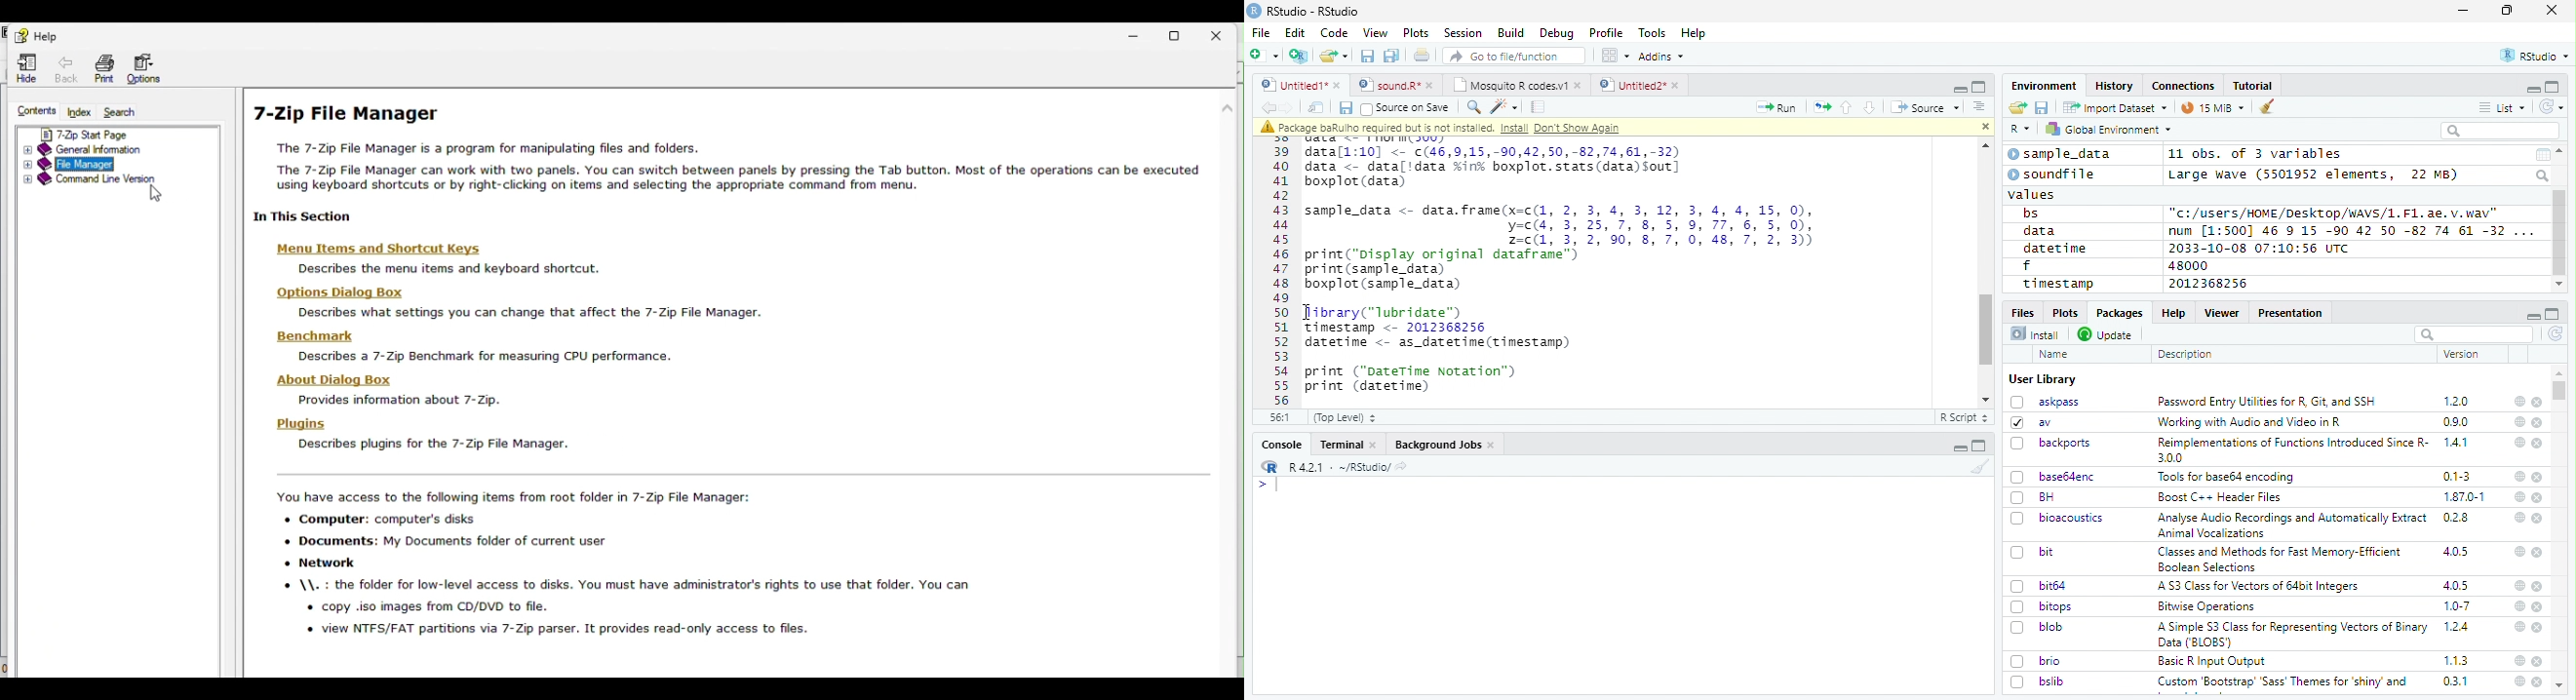 The height and width of the screenshot is (700, 2576). I want to click on help, so click(35, 36).